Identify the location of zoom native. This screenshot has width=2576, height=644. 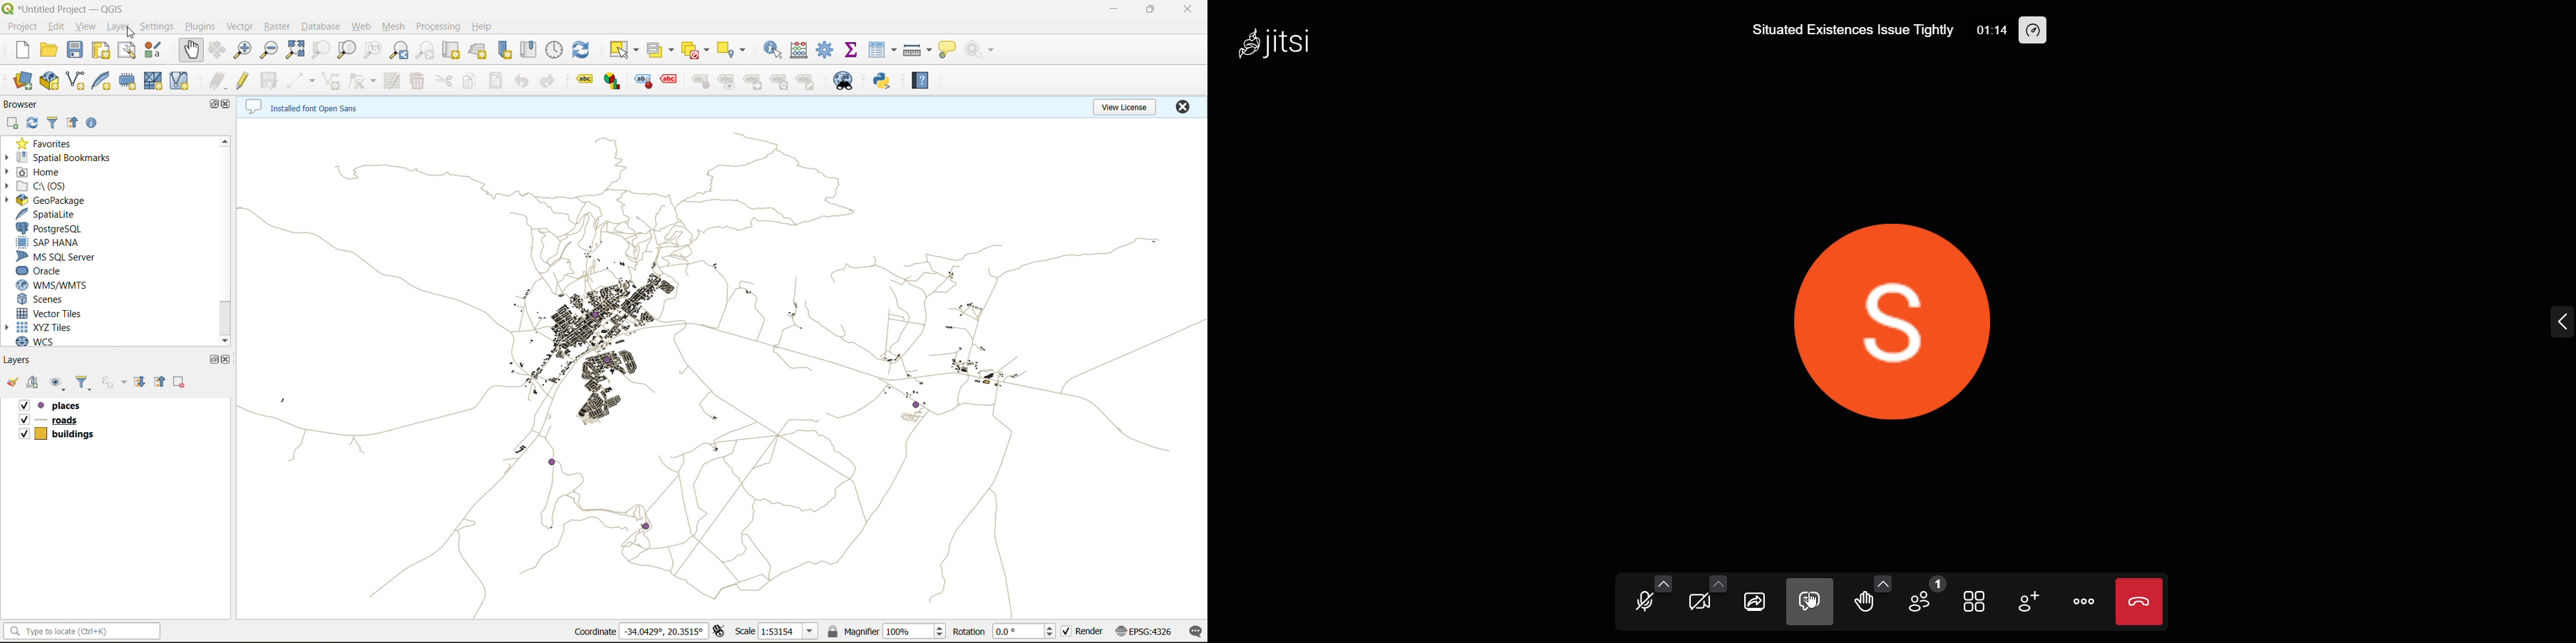
(374, 51).